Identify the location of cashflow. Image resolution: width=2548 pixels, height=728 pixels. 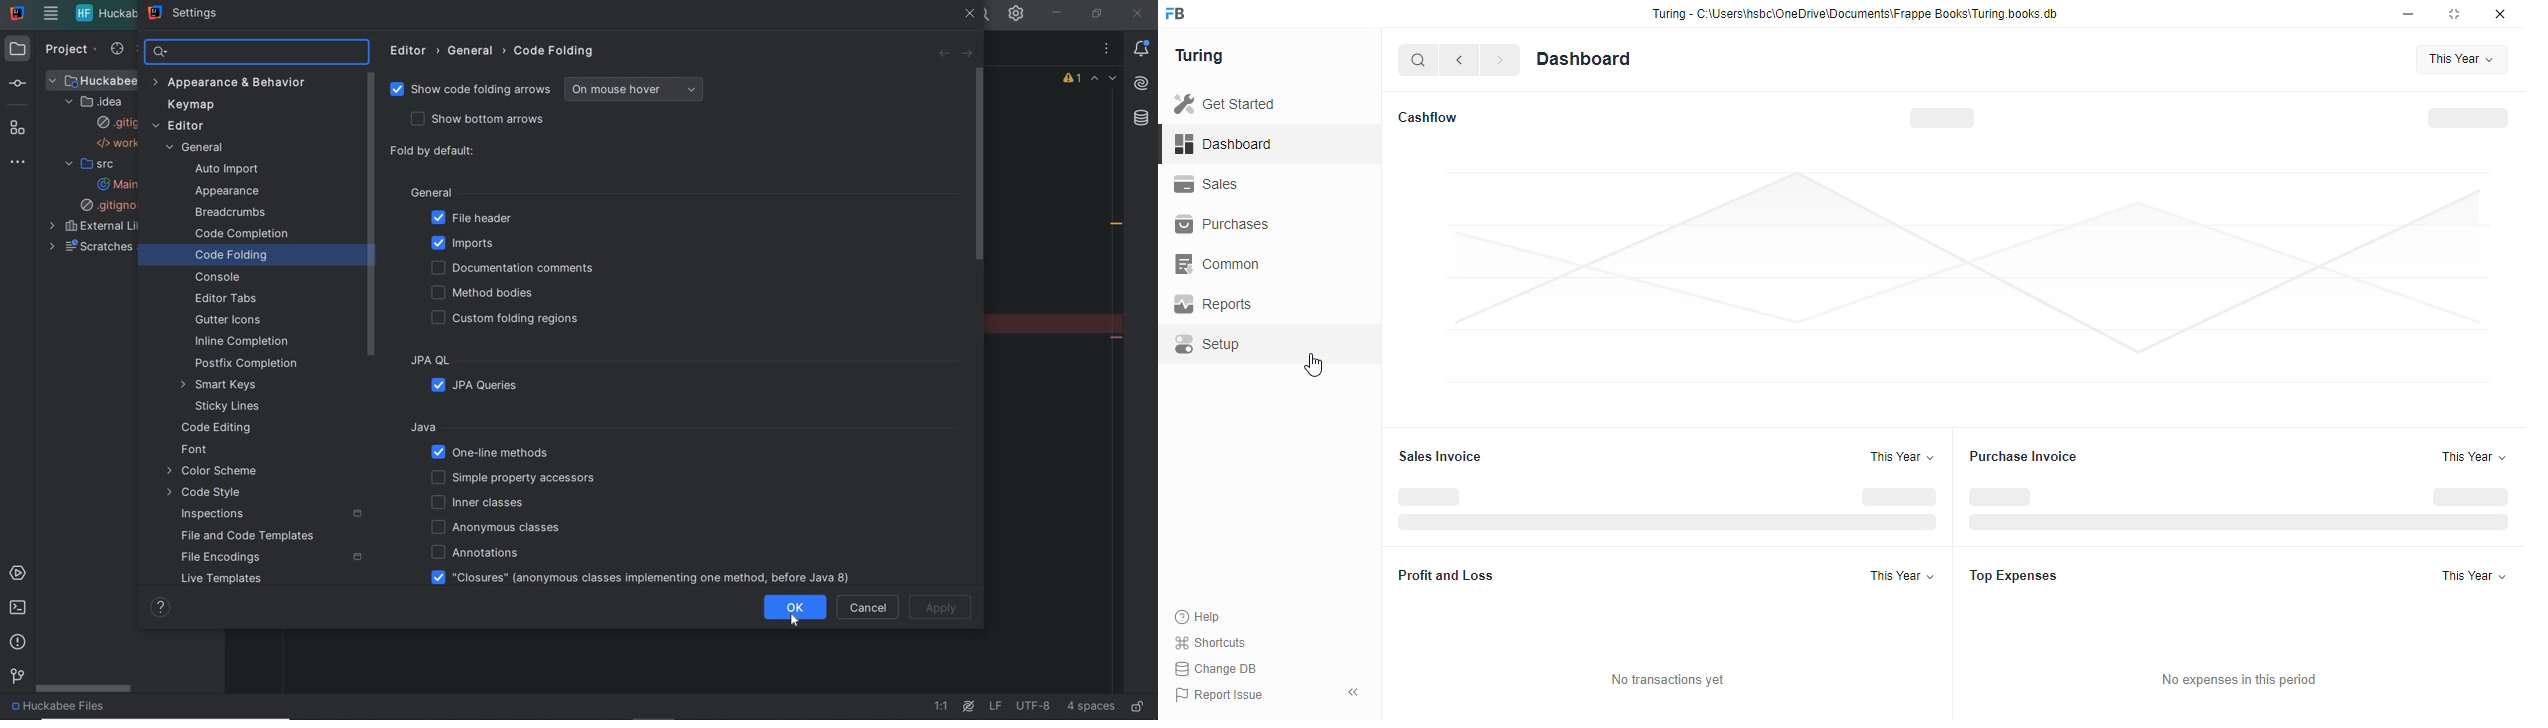
(1429, 117).